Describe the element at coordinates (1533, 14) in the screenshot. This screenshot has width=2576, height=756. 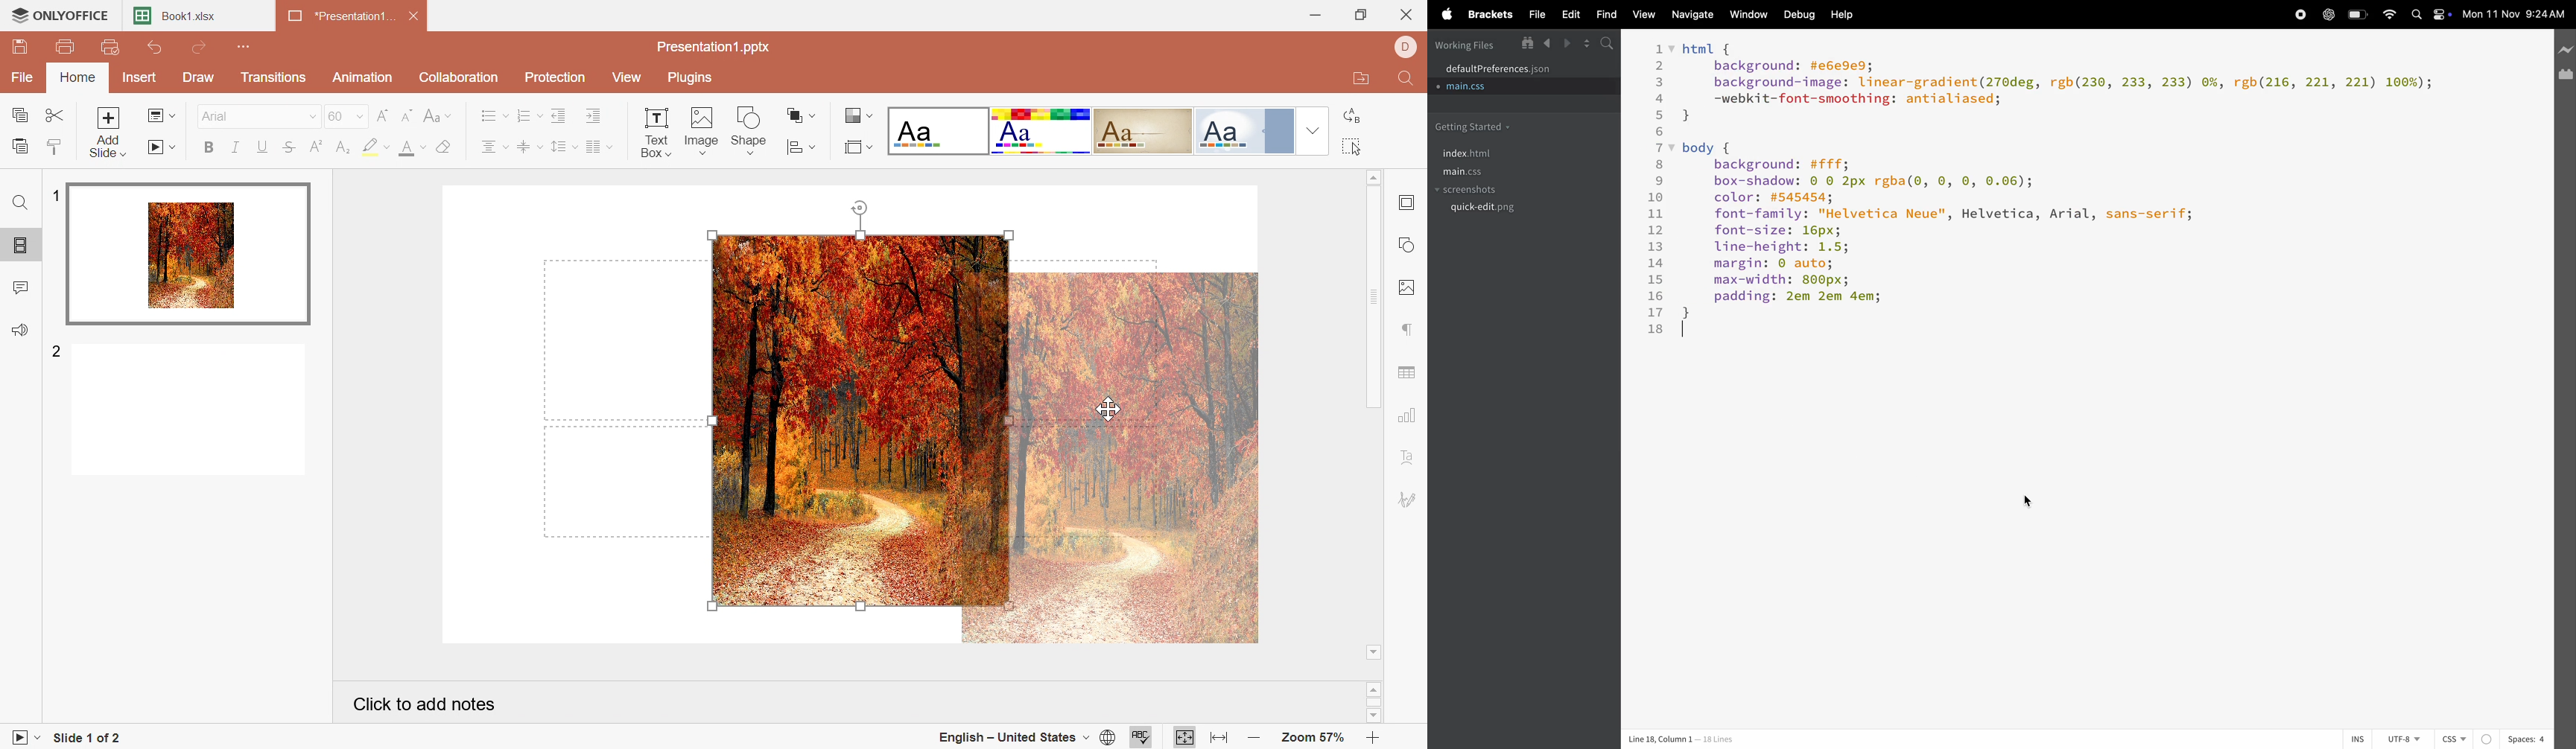
I see `file` at that location.